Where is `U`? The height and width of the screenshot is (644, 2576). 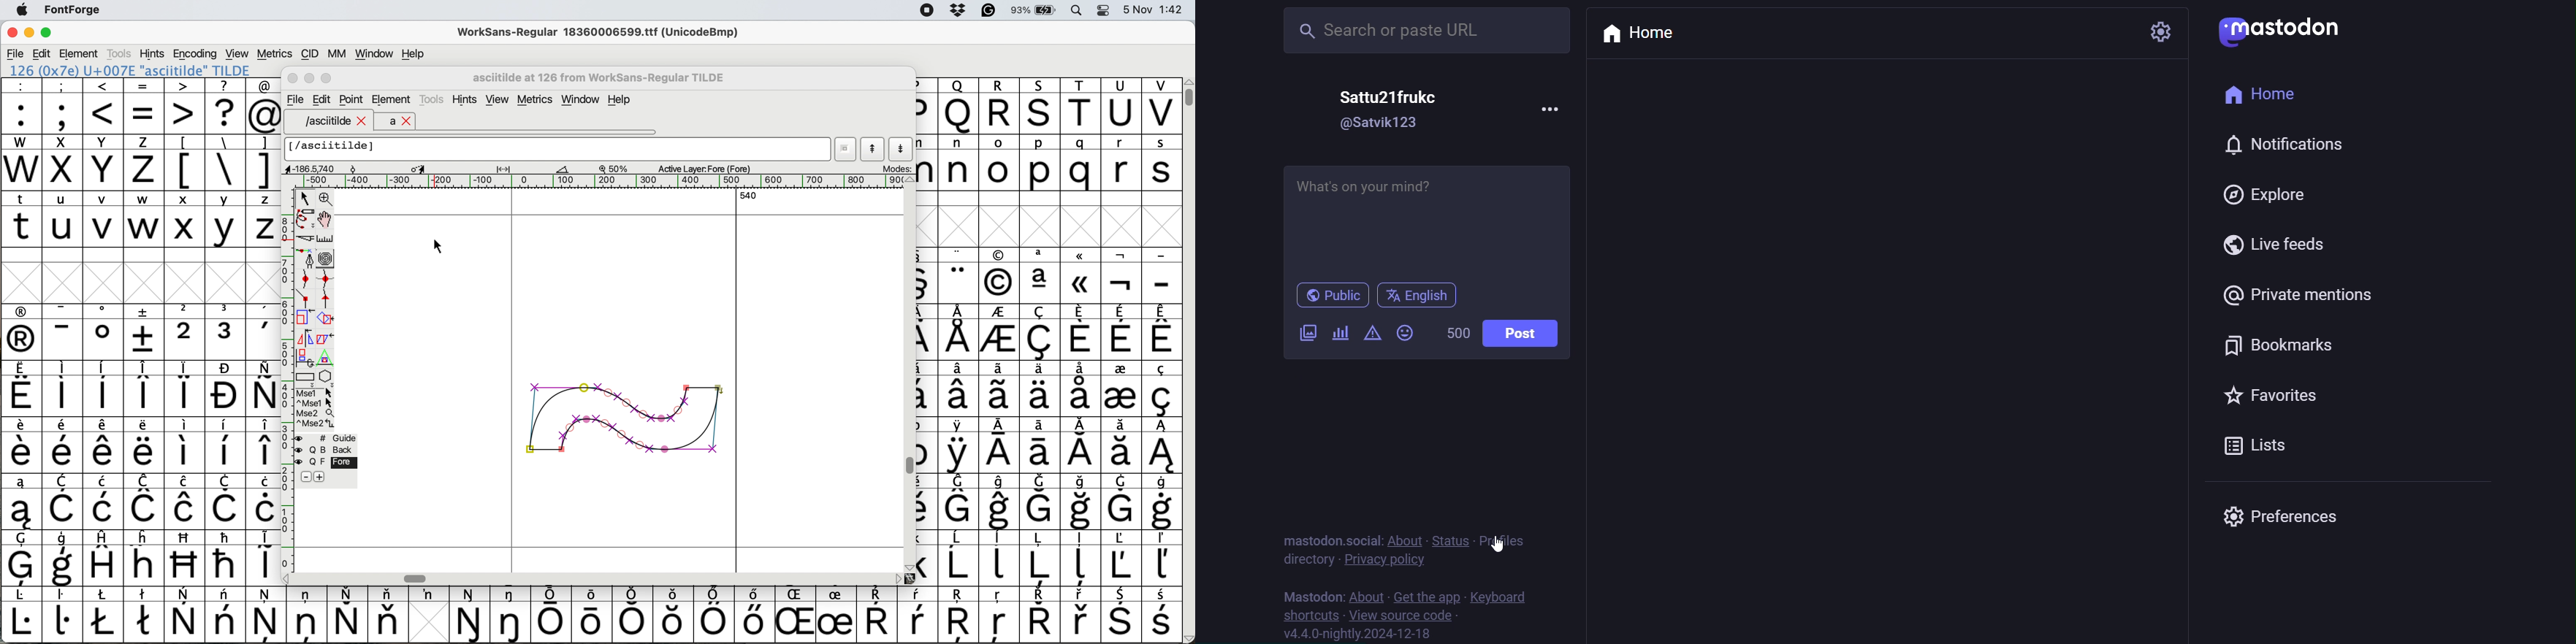
U is located at coordinates (1121, 106).